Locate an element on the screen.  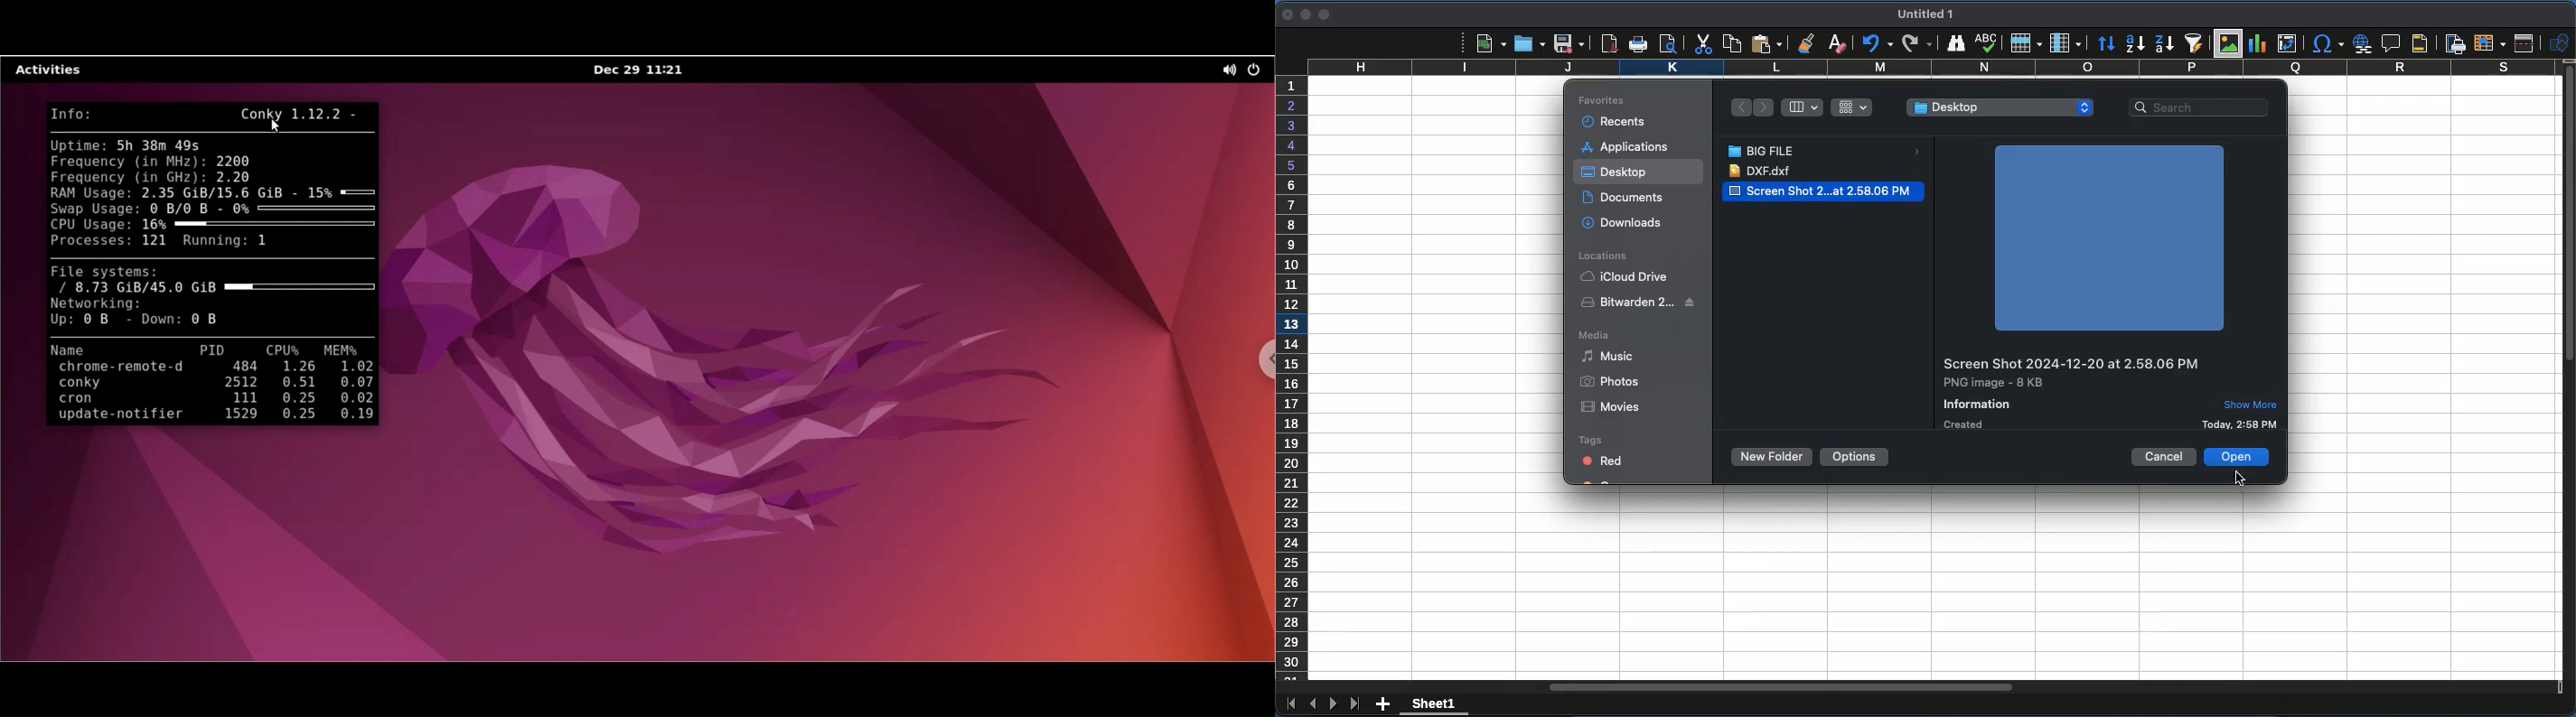
media is located at coordinates (1597, 334).